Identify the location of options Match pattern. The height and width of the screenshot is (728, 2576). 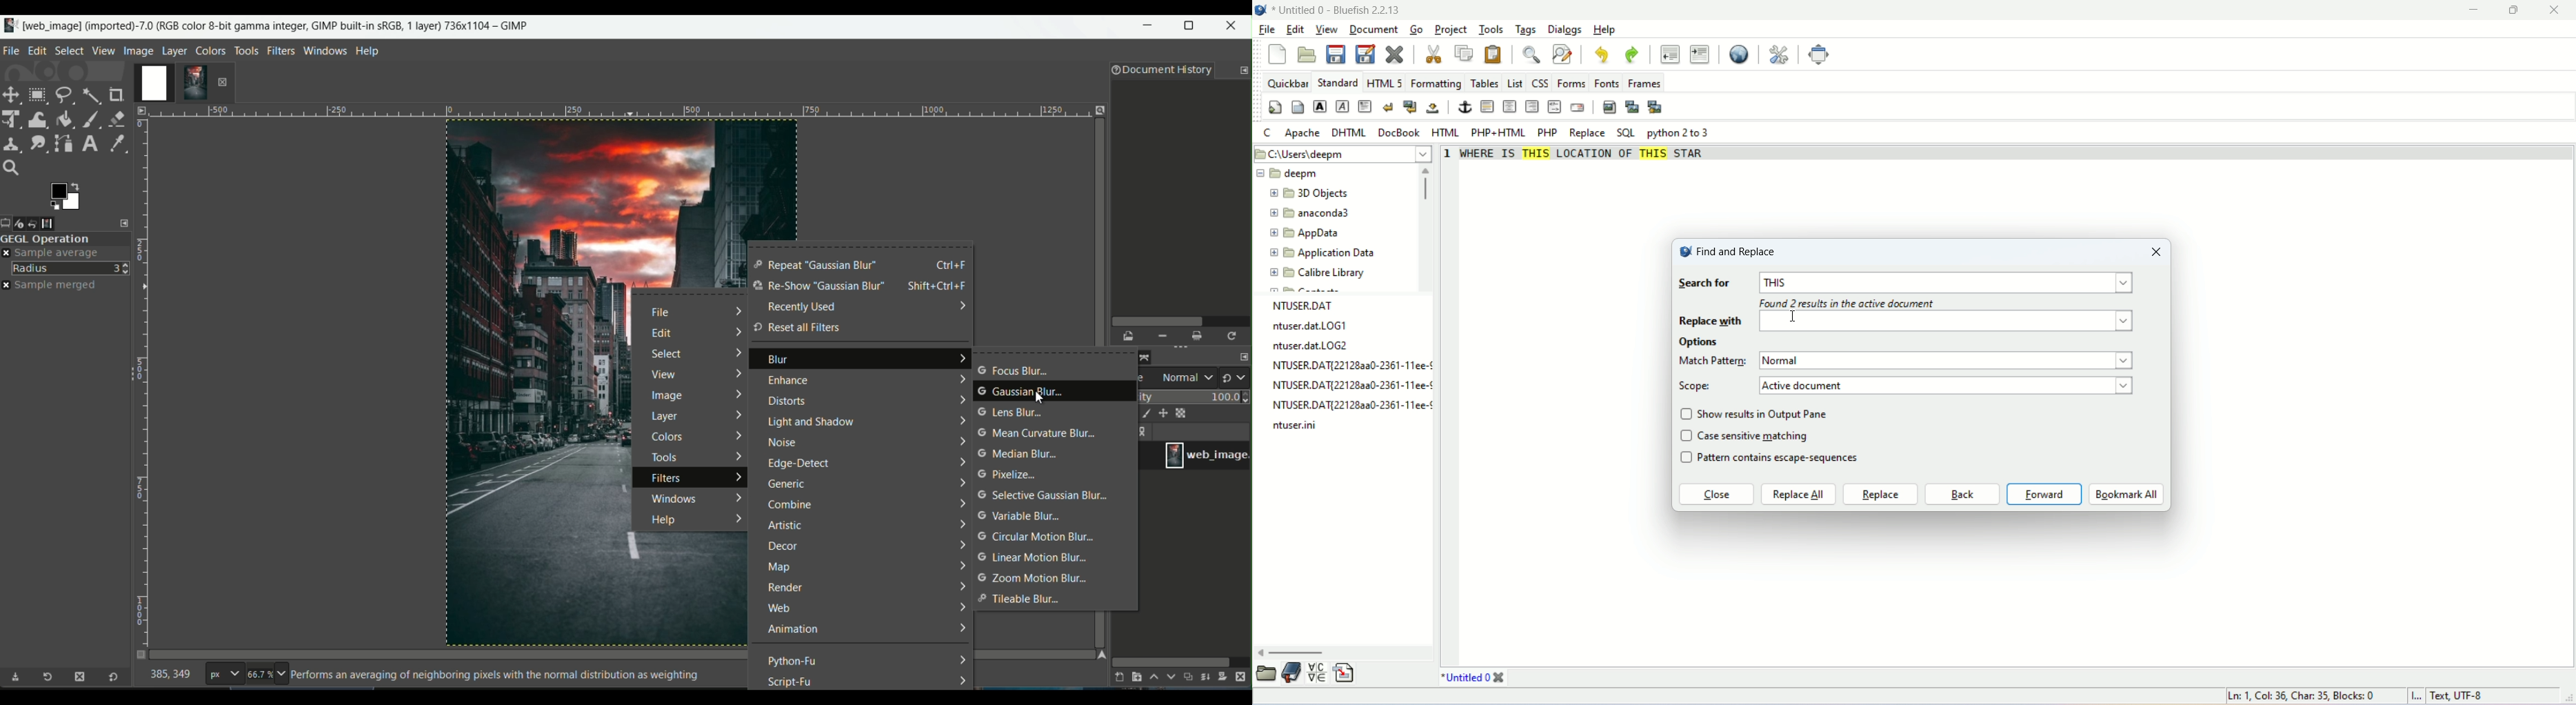
(1713, 352).